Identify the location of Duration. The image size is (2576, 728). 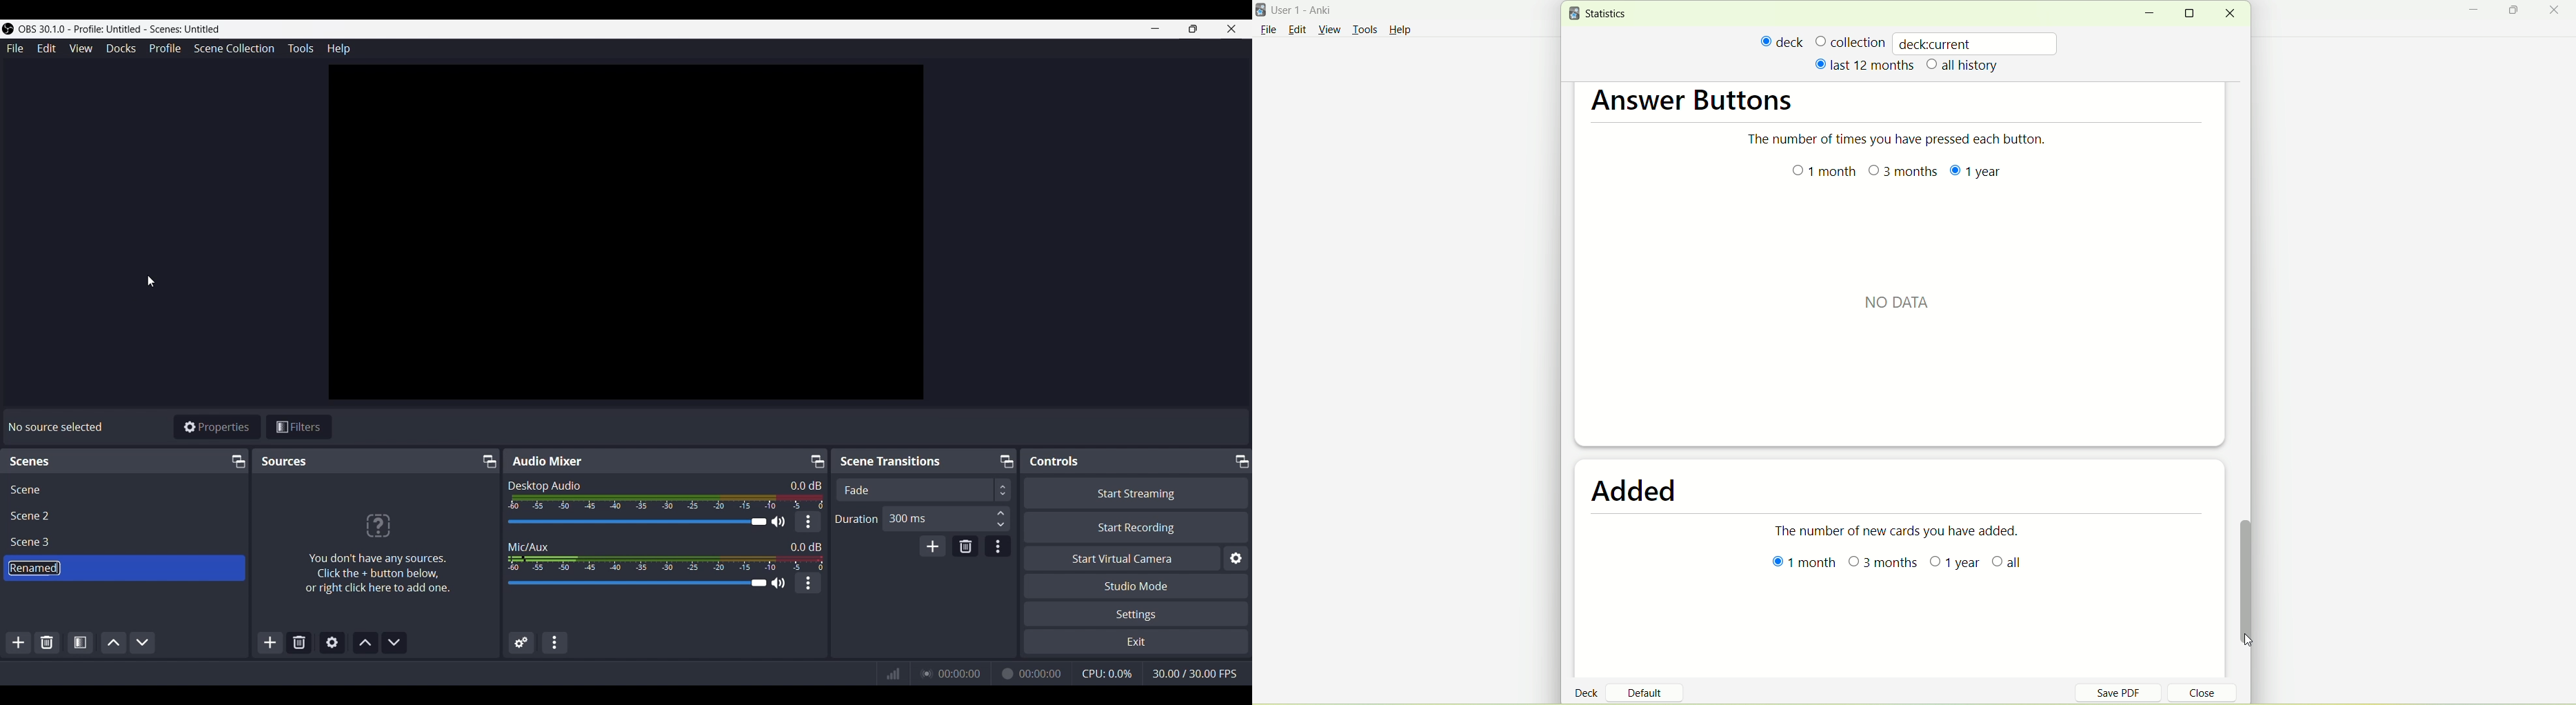
(857, 520).